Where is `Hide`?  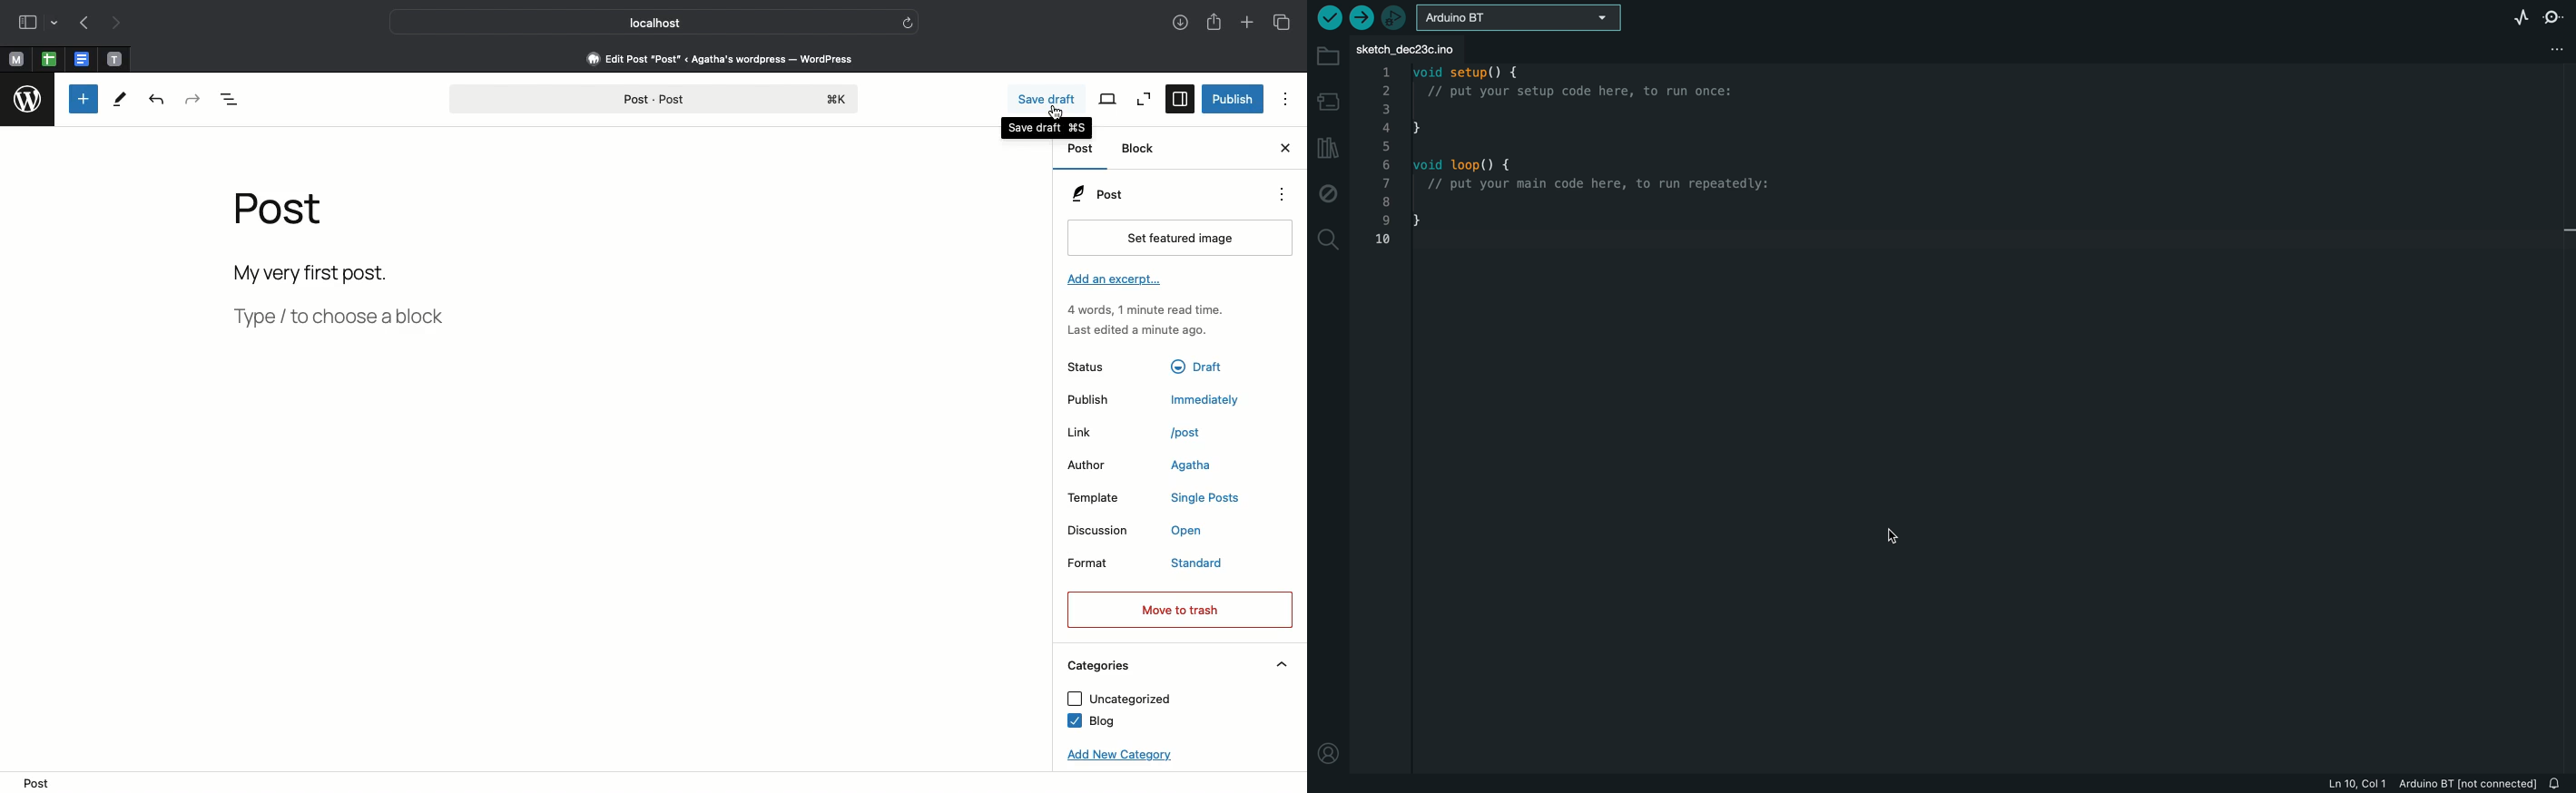
Hide is located at coordinates (1283, 664).